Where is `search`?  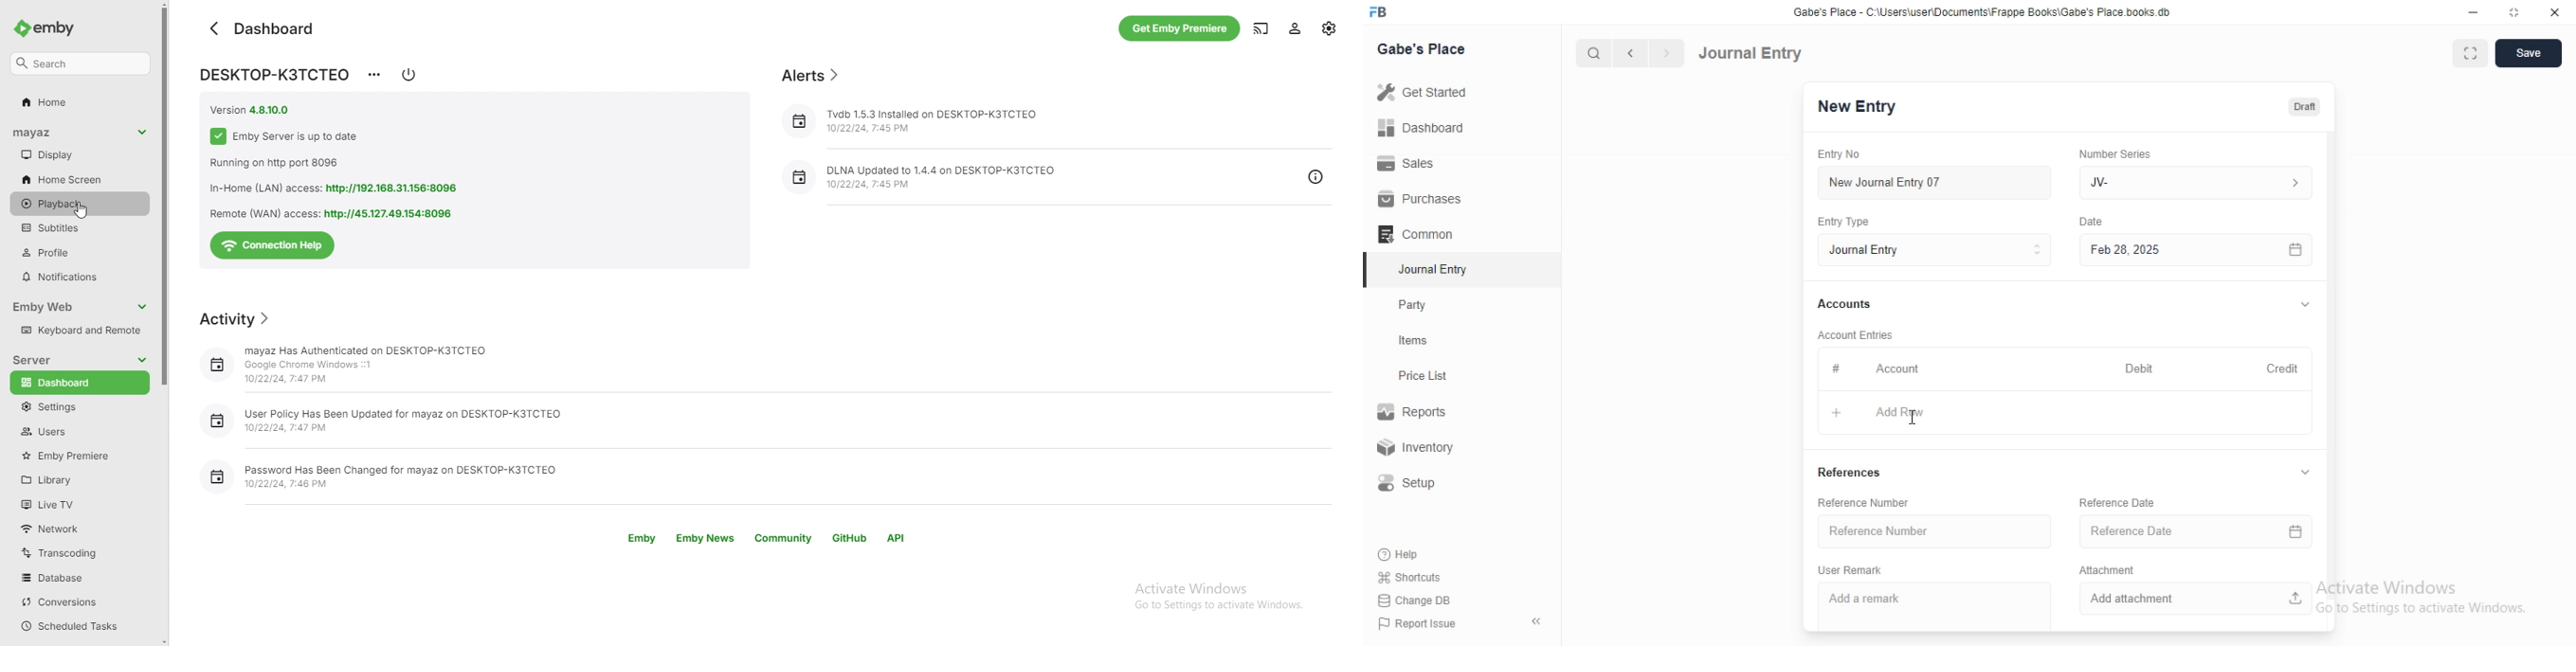
search is located at coordinates (1591, 53).